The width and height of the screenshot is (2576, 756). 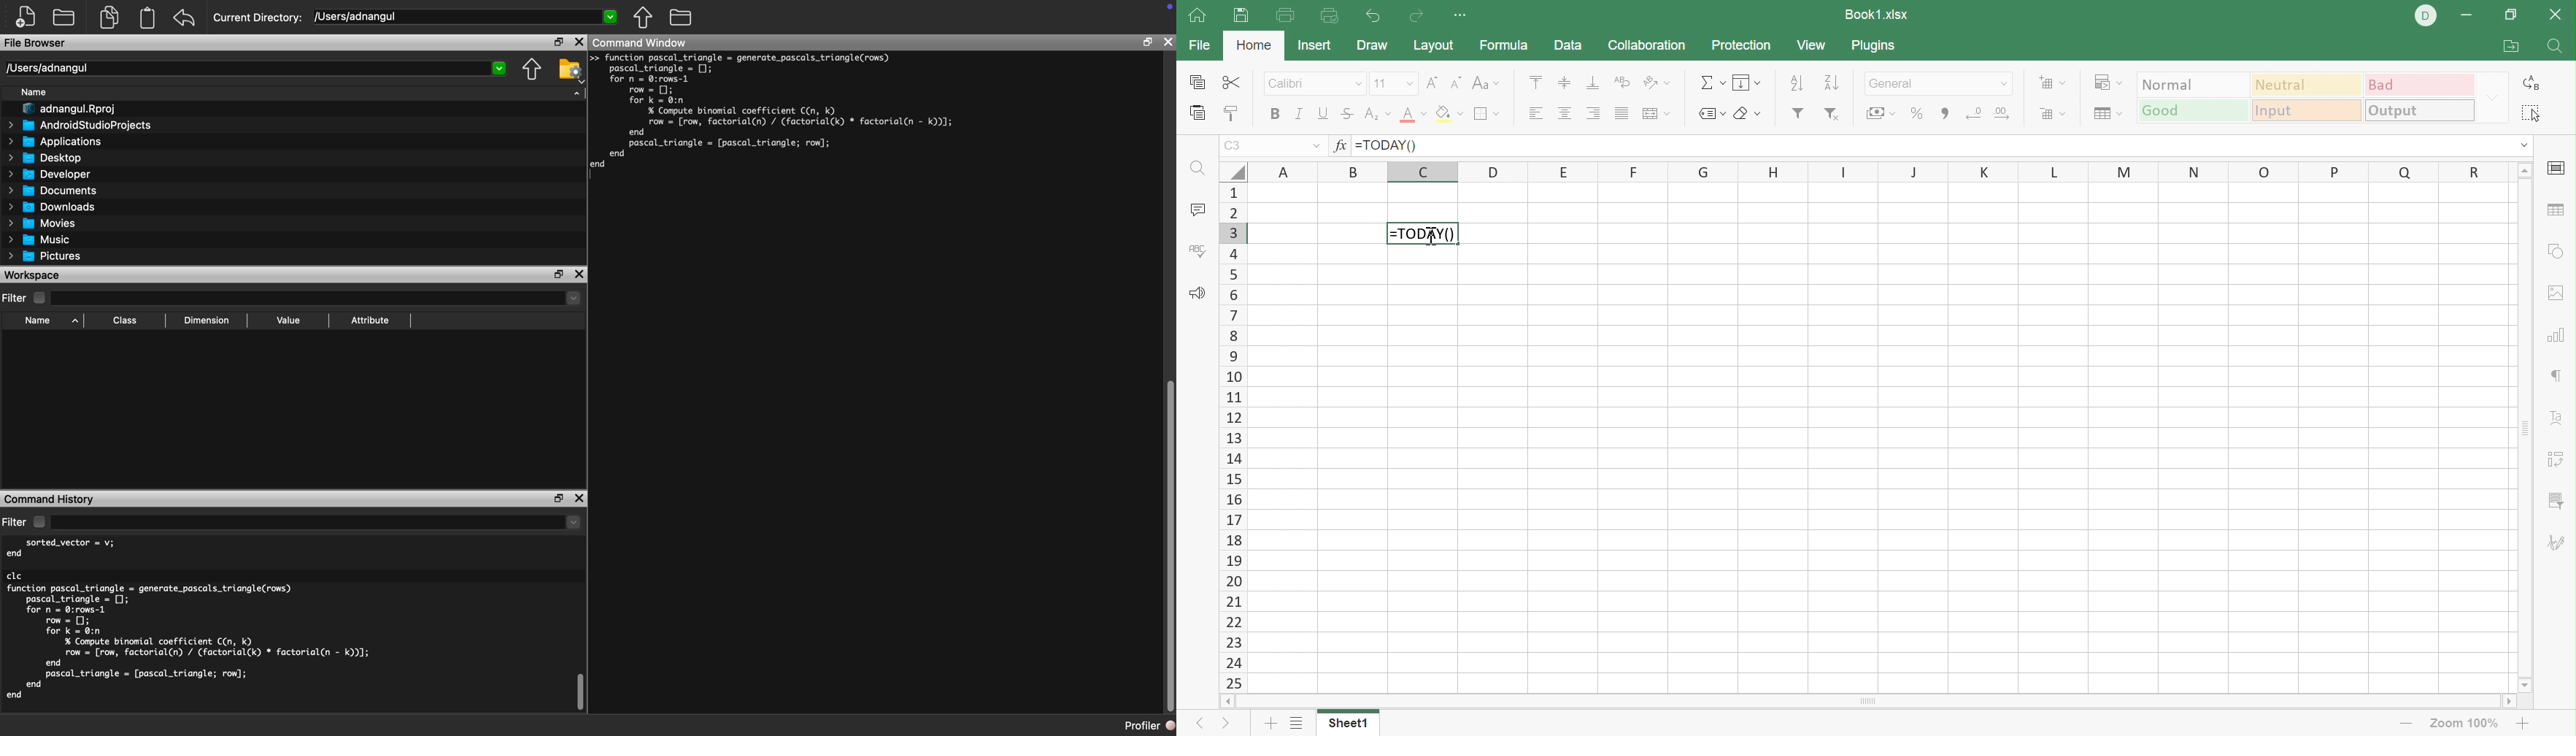 What do you see at coordinates (1340, 145) in the screenshot?
I see `fx` at bounding box center [1340, 145].